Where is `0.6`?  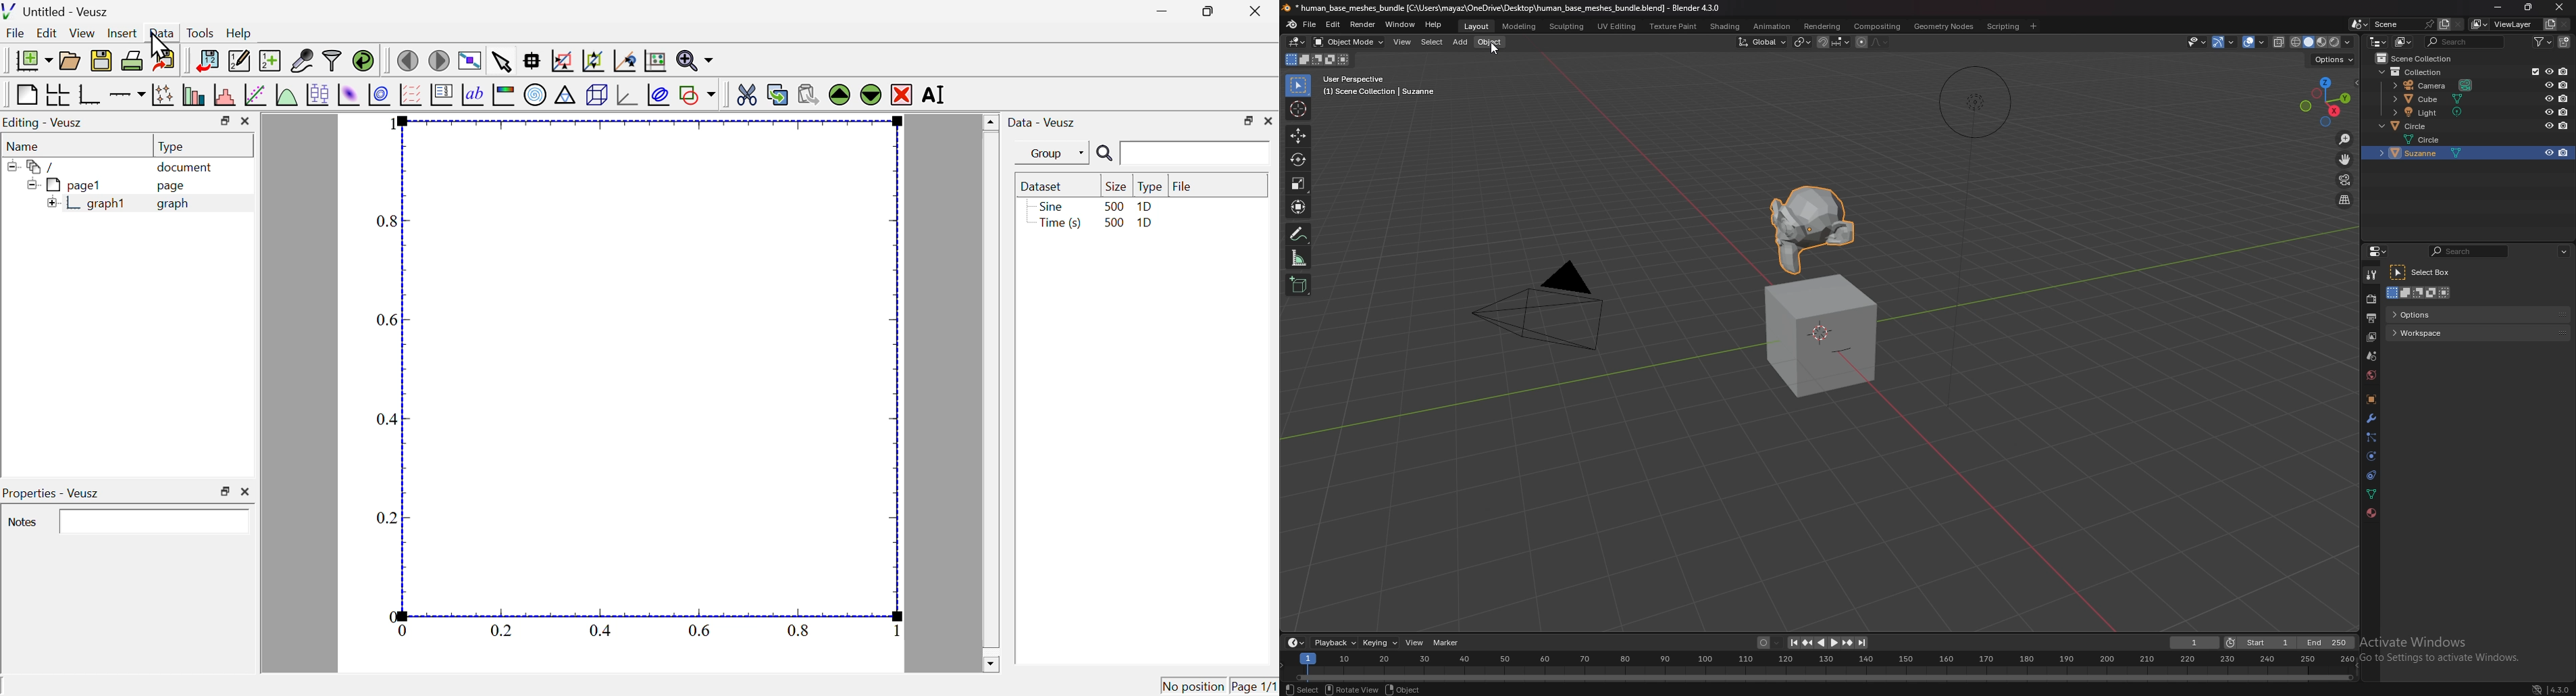
0.6 is located at coordinates (386, 319).